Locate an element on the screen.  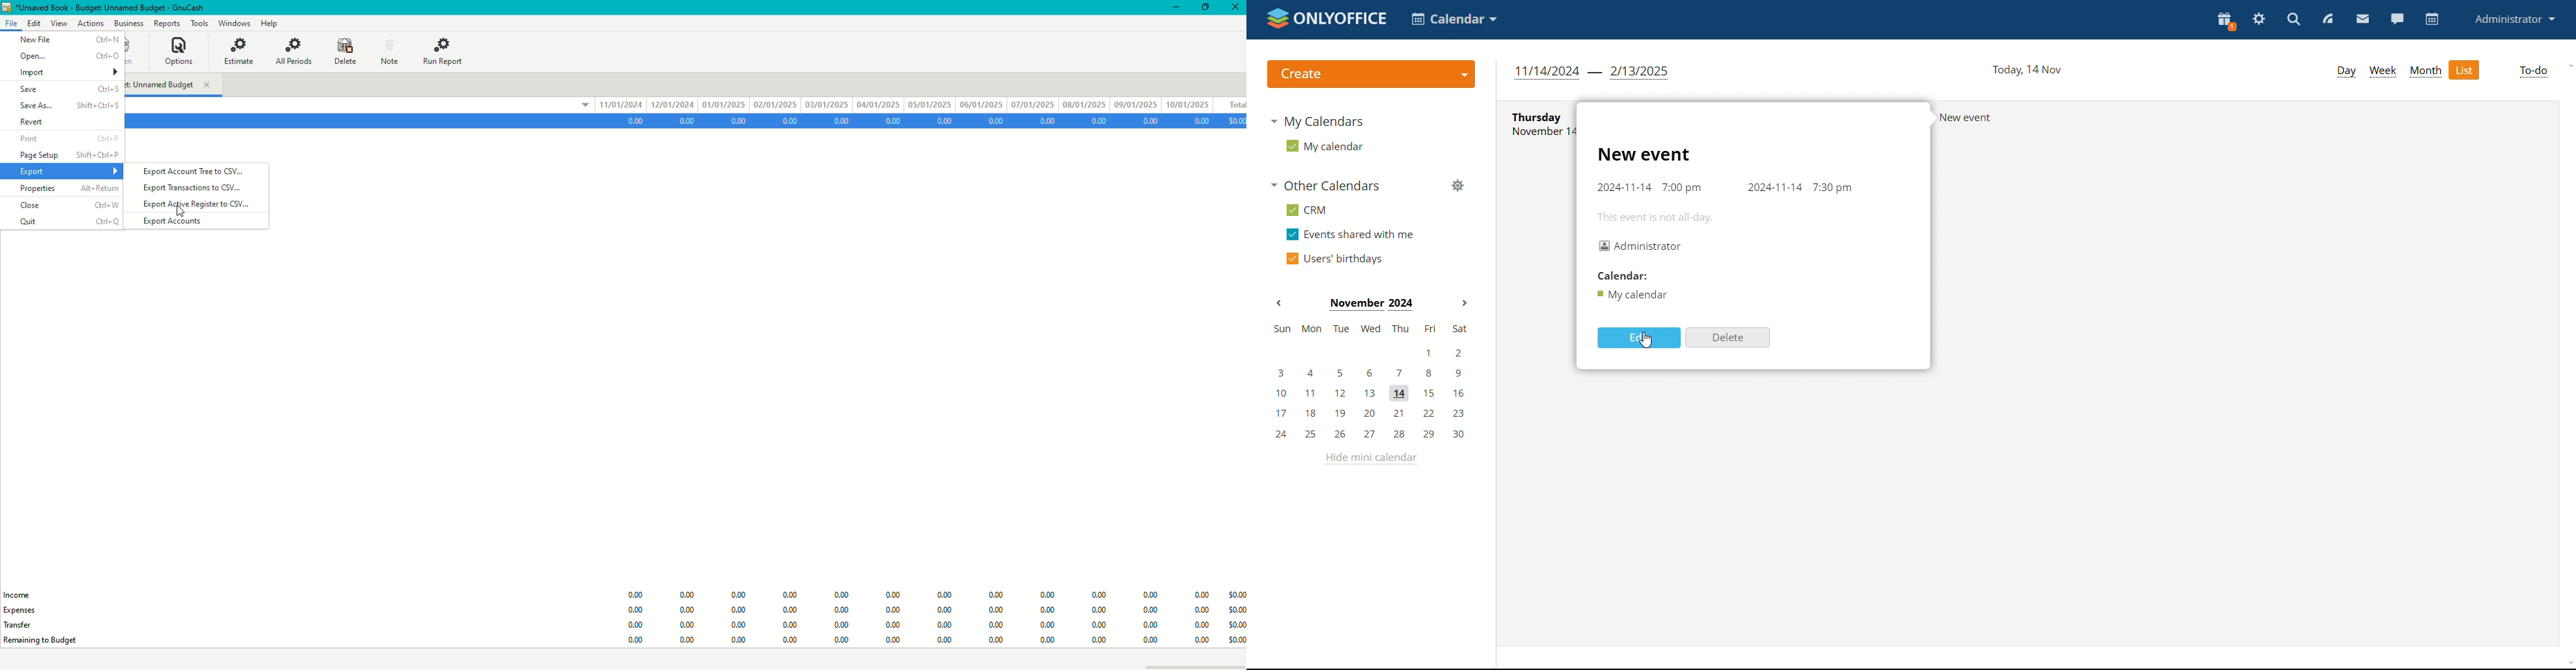
Business is located at coordinates (128, 22).